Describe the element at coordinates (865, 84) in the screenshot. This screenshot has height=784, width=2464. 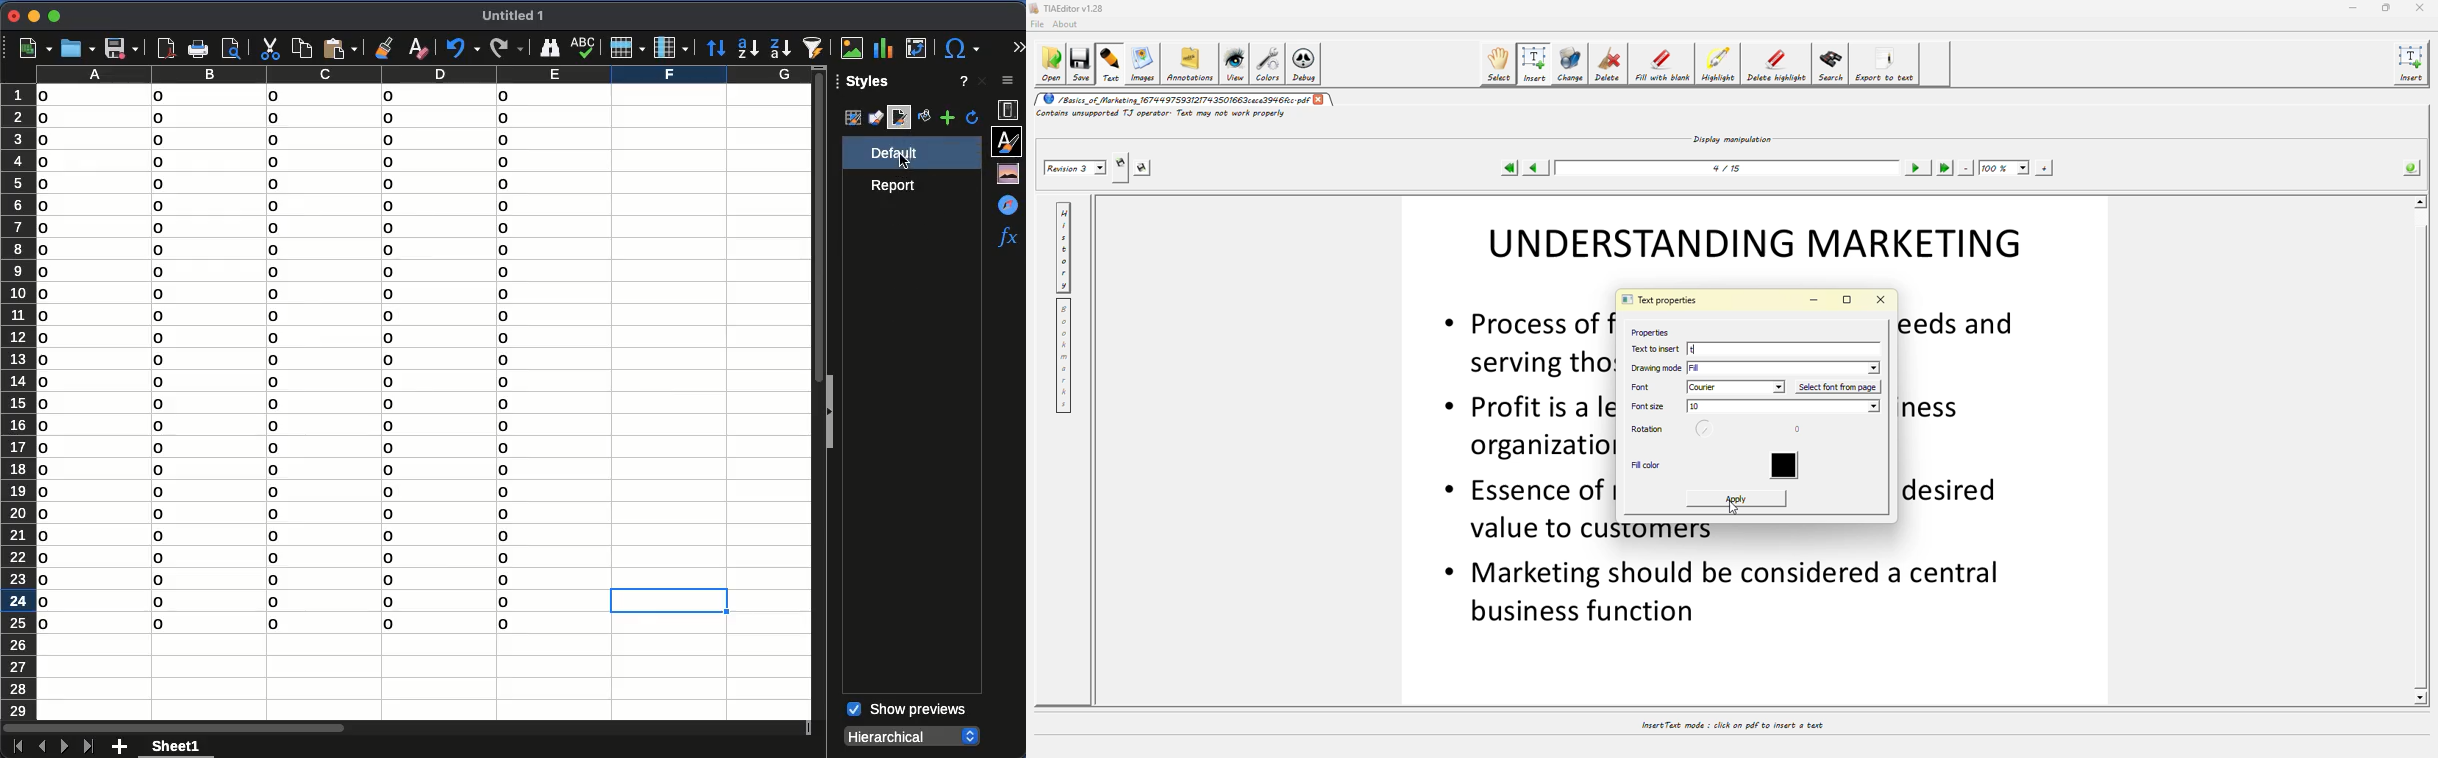
I see `styles` at that location.